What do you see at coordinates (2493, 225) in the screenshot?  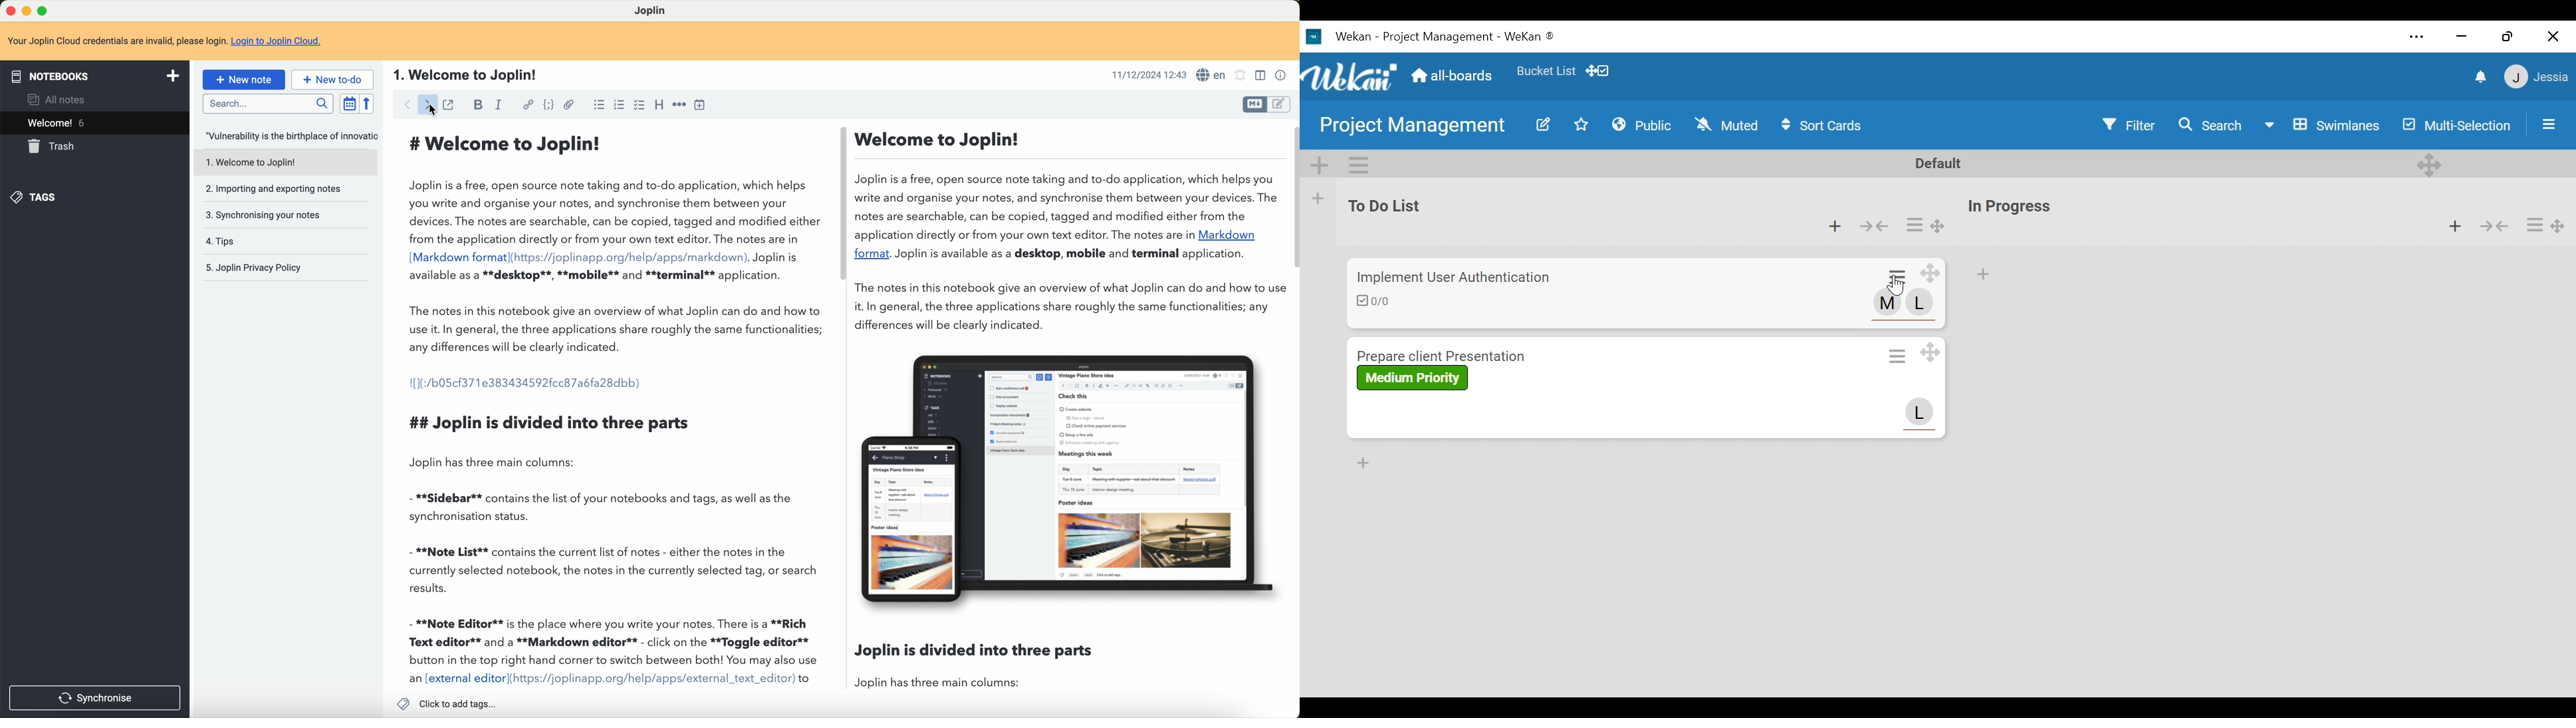 I see `Collapse` at bounding box center [2493, 225].